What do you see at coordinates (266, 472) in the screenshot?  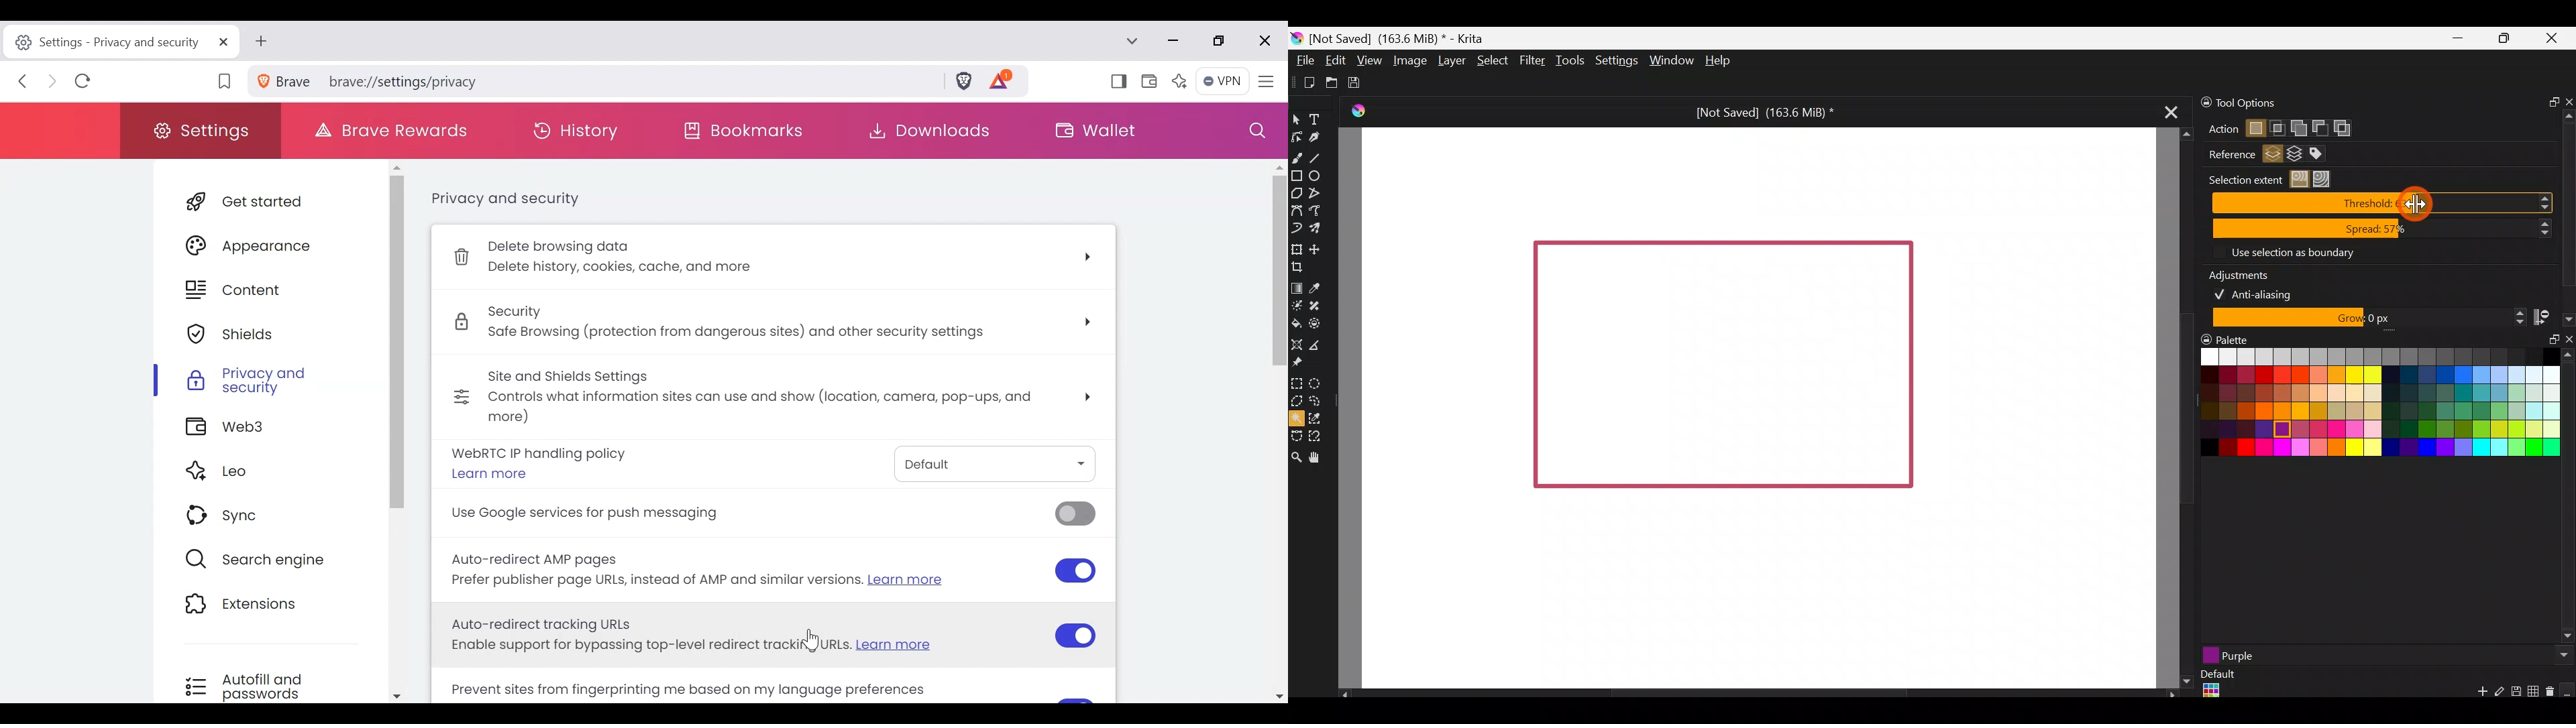 I see `Leo` at bounding box center [266, 472].